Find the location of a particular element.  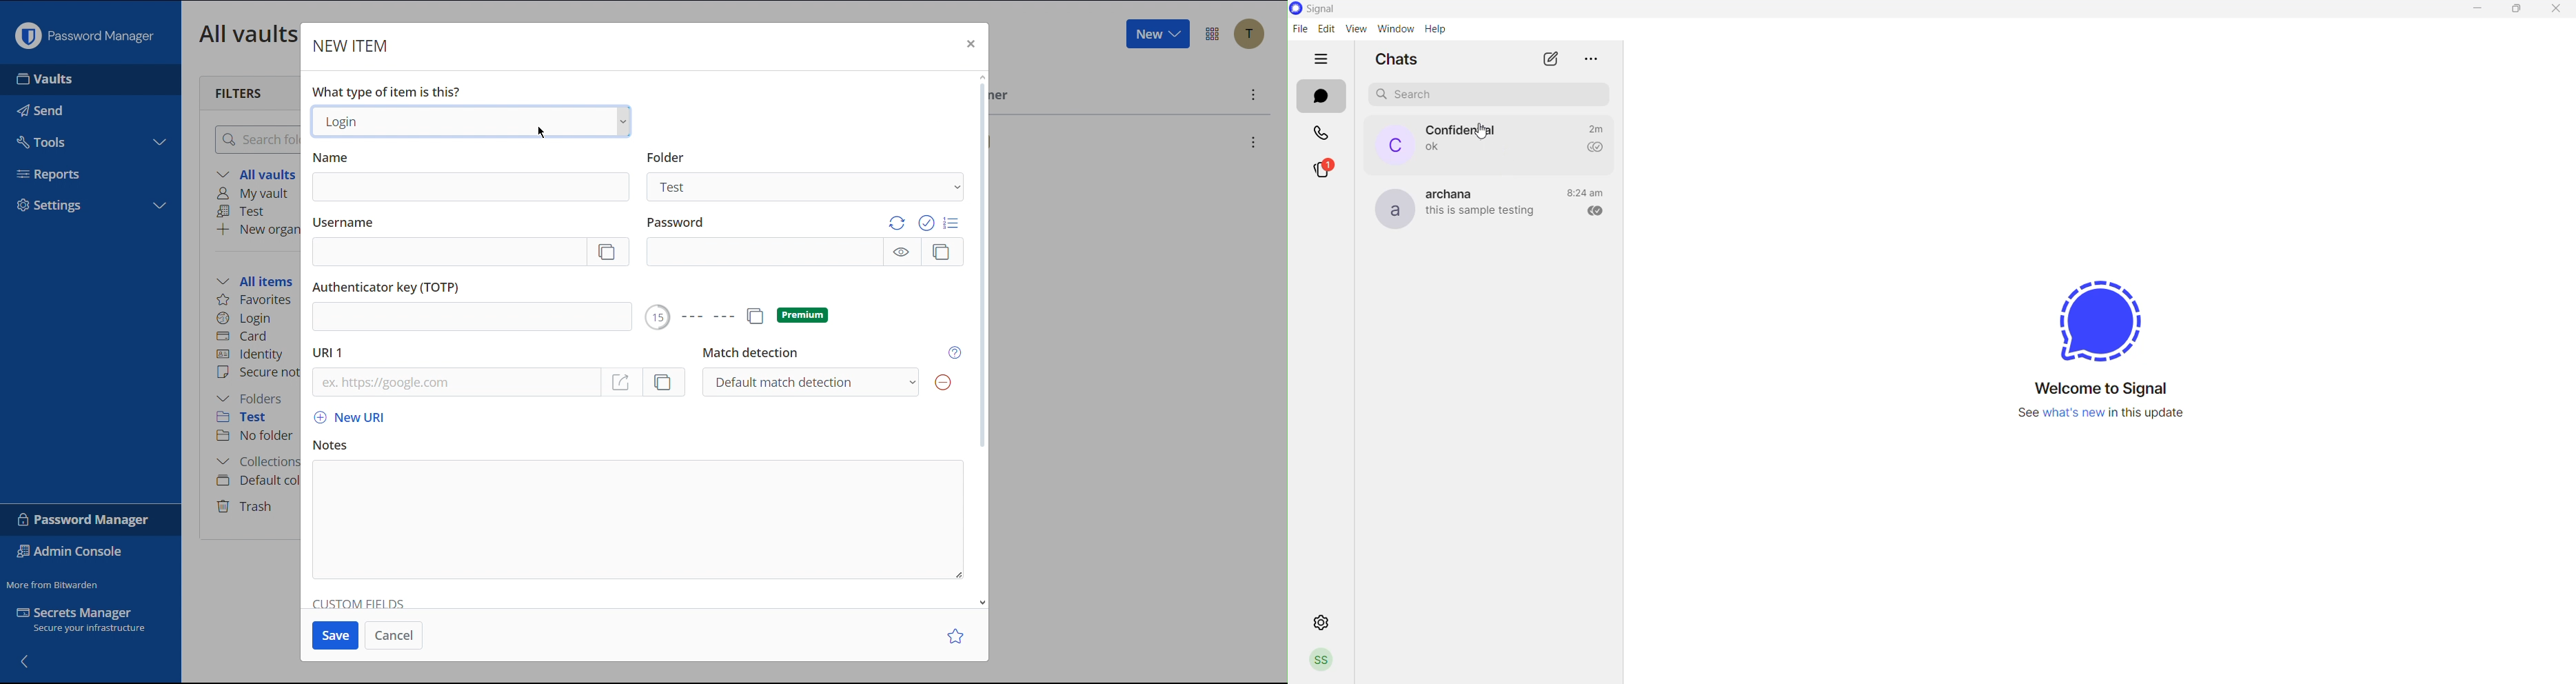

Username is located at coordinates (470, 252).